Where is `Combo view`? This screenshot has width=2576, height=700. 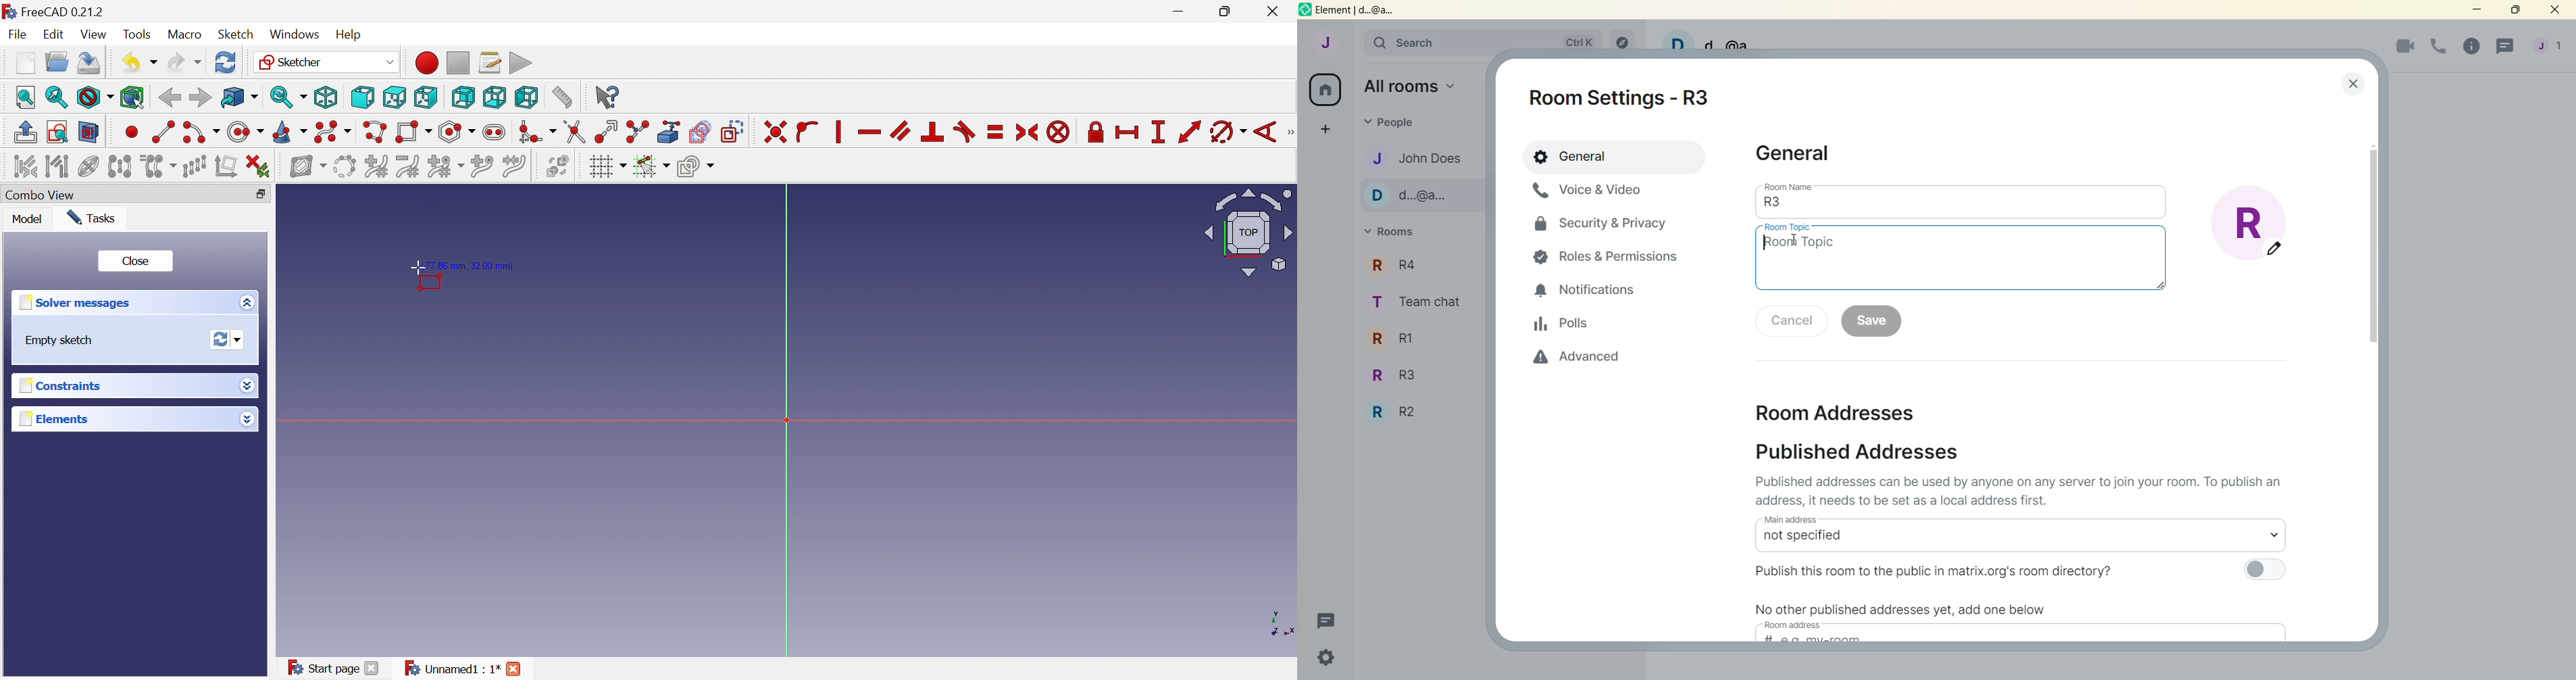
Combo view is located at coordinates (45, 195).